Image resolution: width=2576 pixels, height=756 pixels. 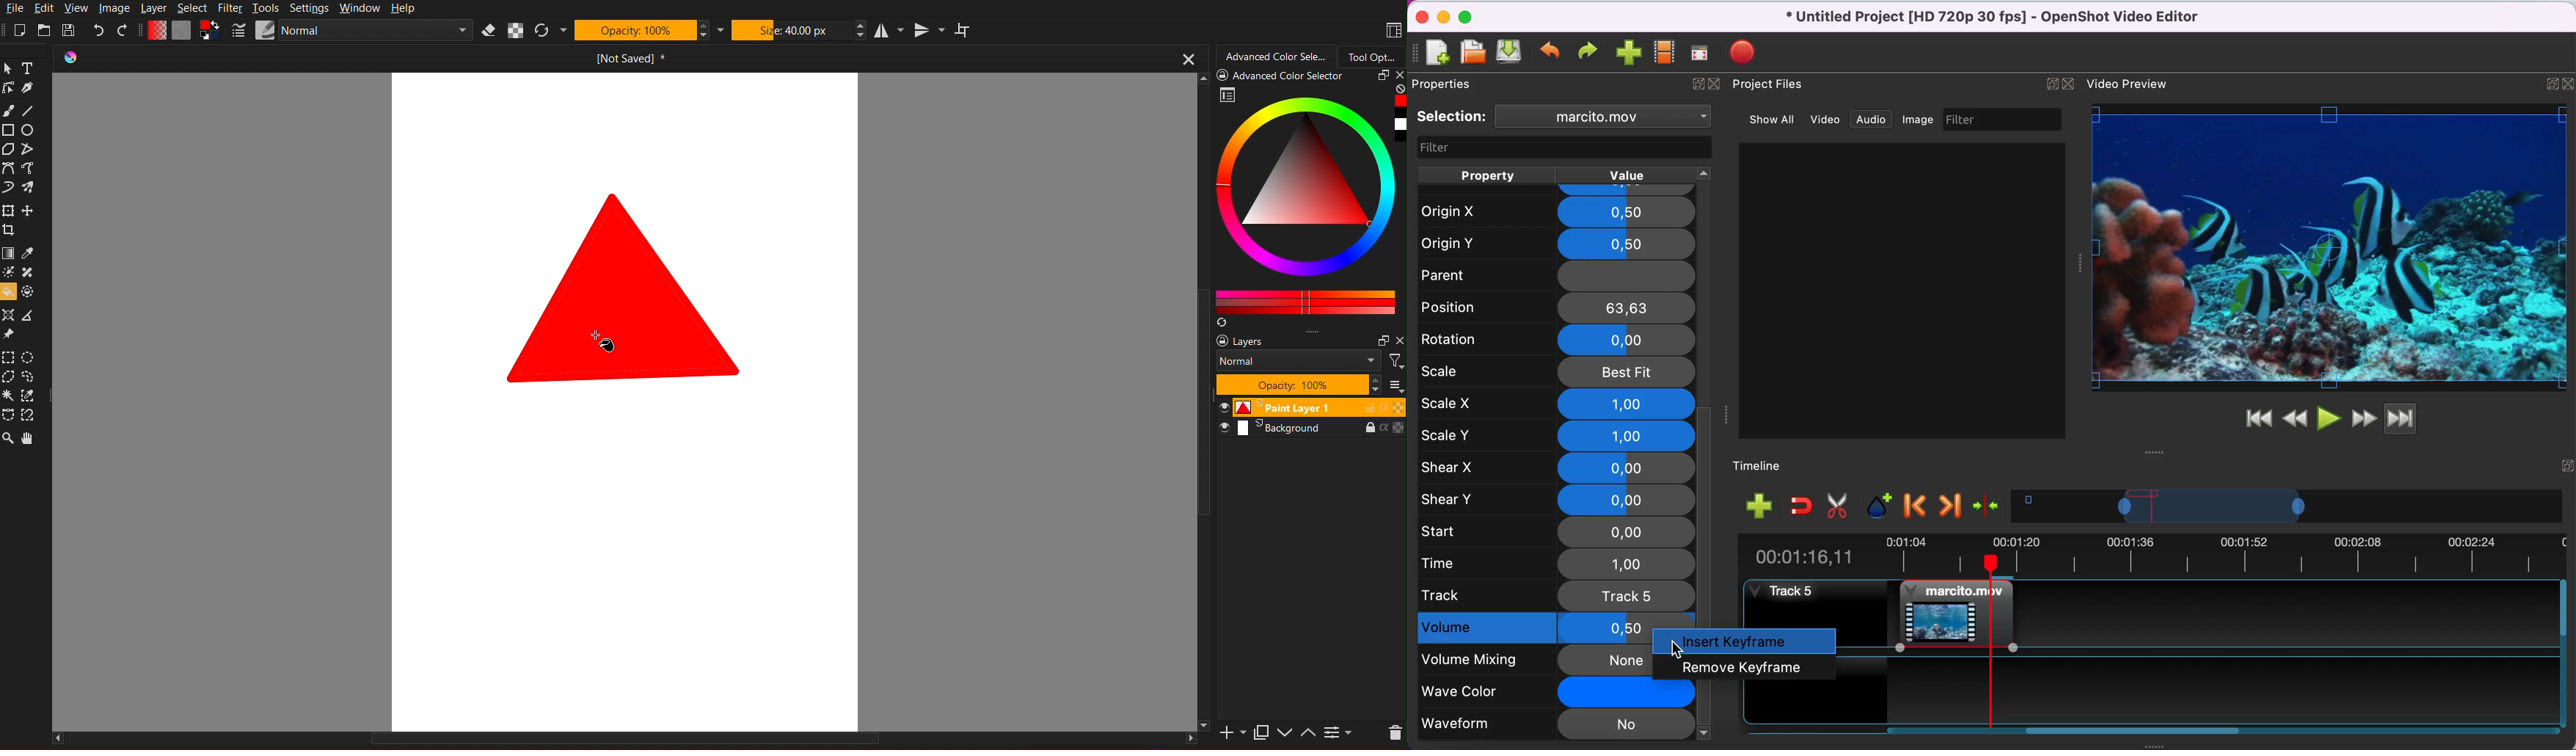 What do you see at coordinates (1553, 208) in the screenshot?
I see `origin x` at bounding box center [1553, 208].